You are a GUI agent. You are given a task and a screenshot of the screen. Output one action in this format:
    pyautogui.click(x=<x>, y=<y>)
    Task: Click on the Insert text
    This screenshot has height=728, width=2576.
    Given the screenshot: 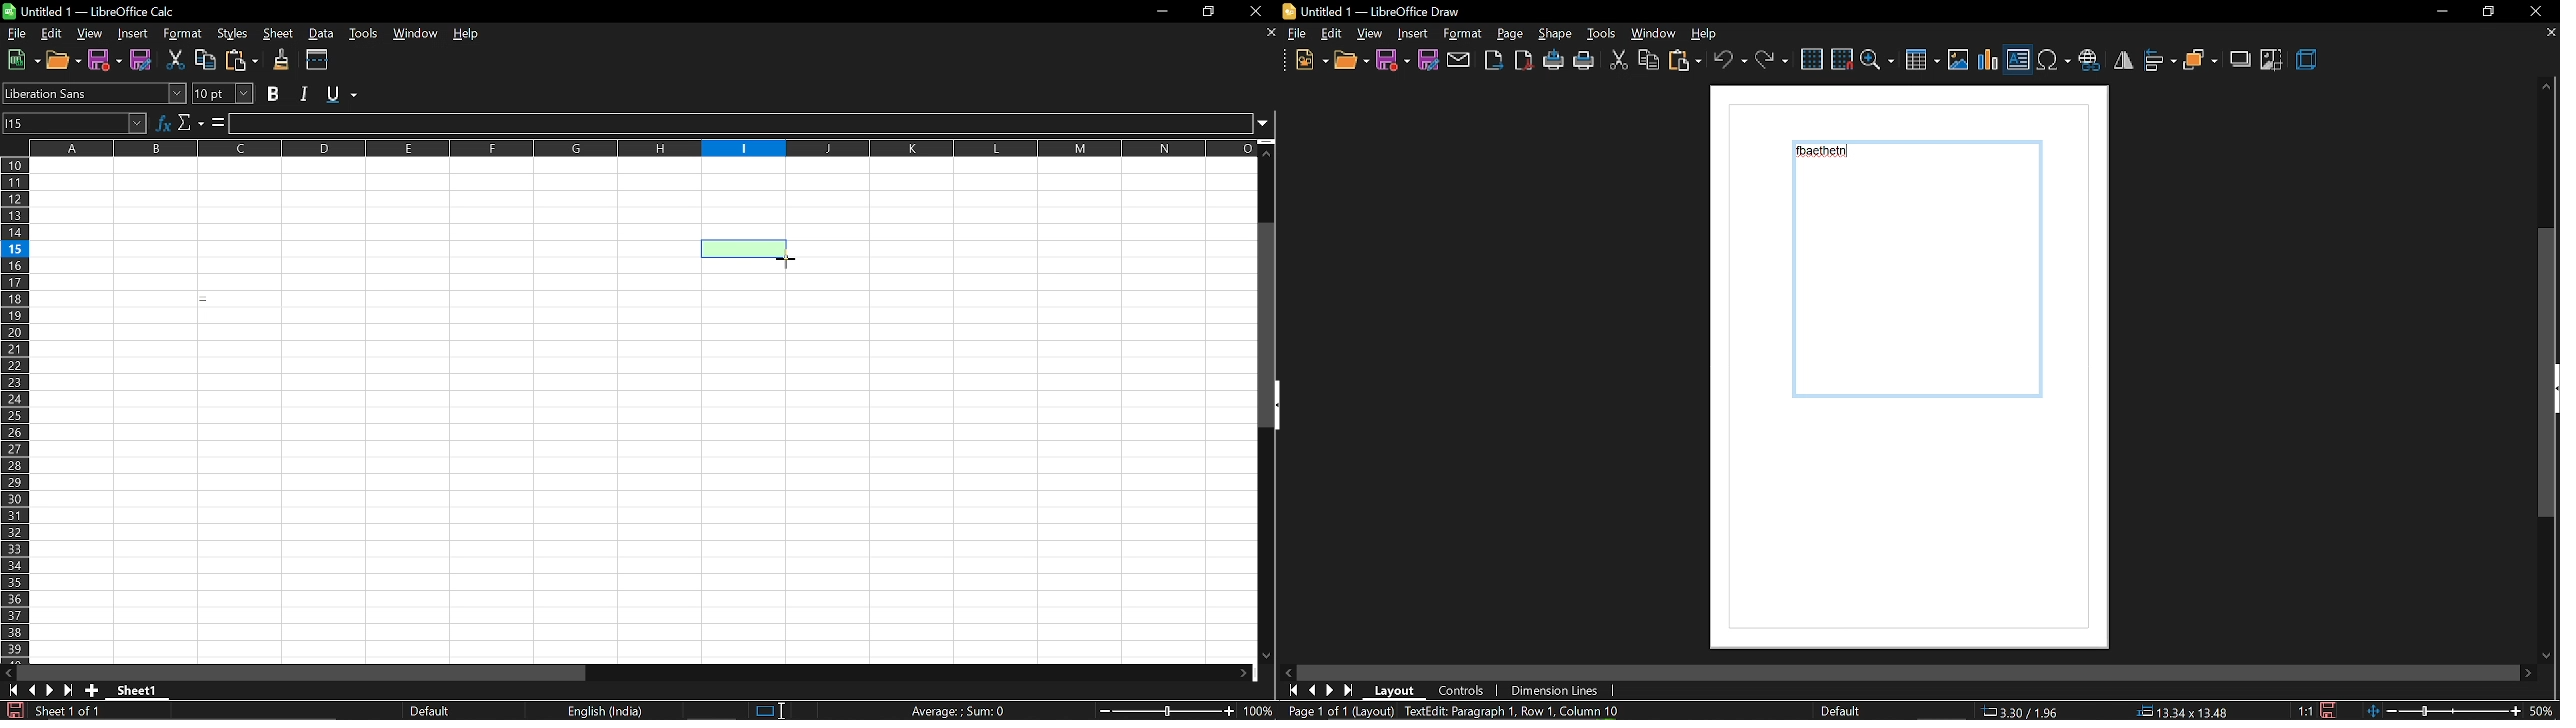 What is the action you would take?
    pyautogui.click(x=2018, y=59)
    